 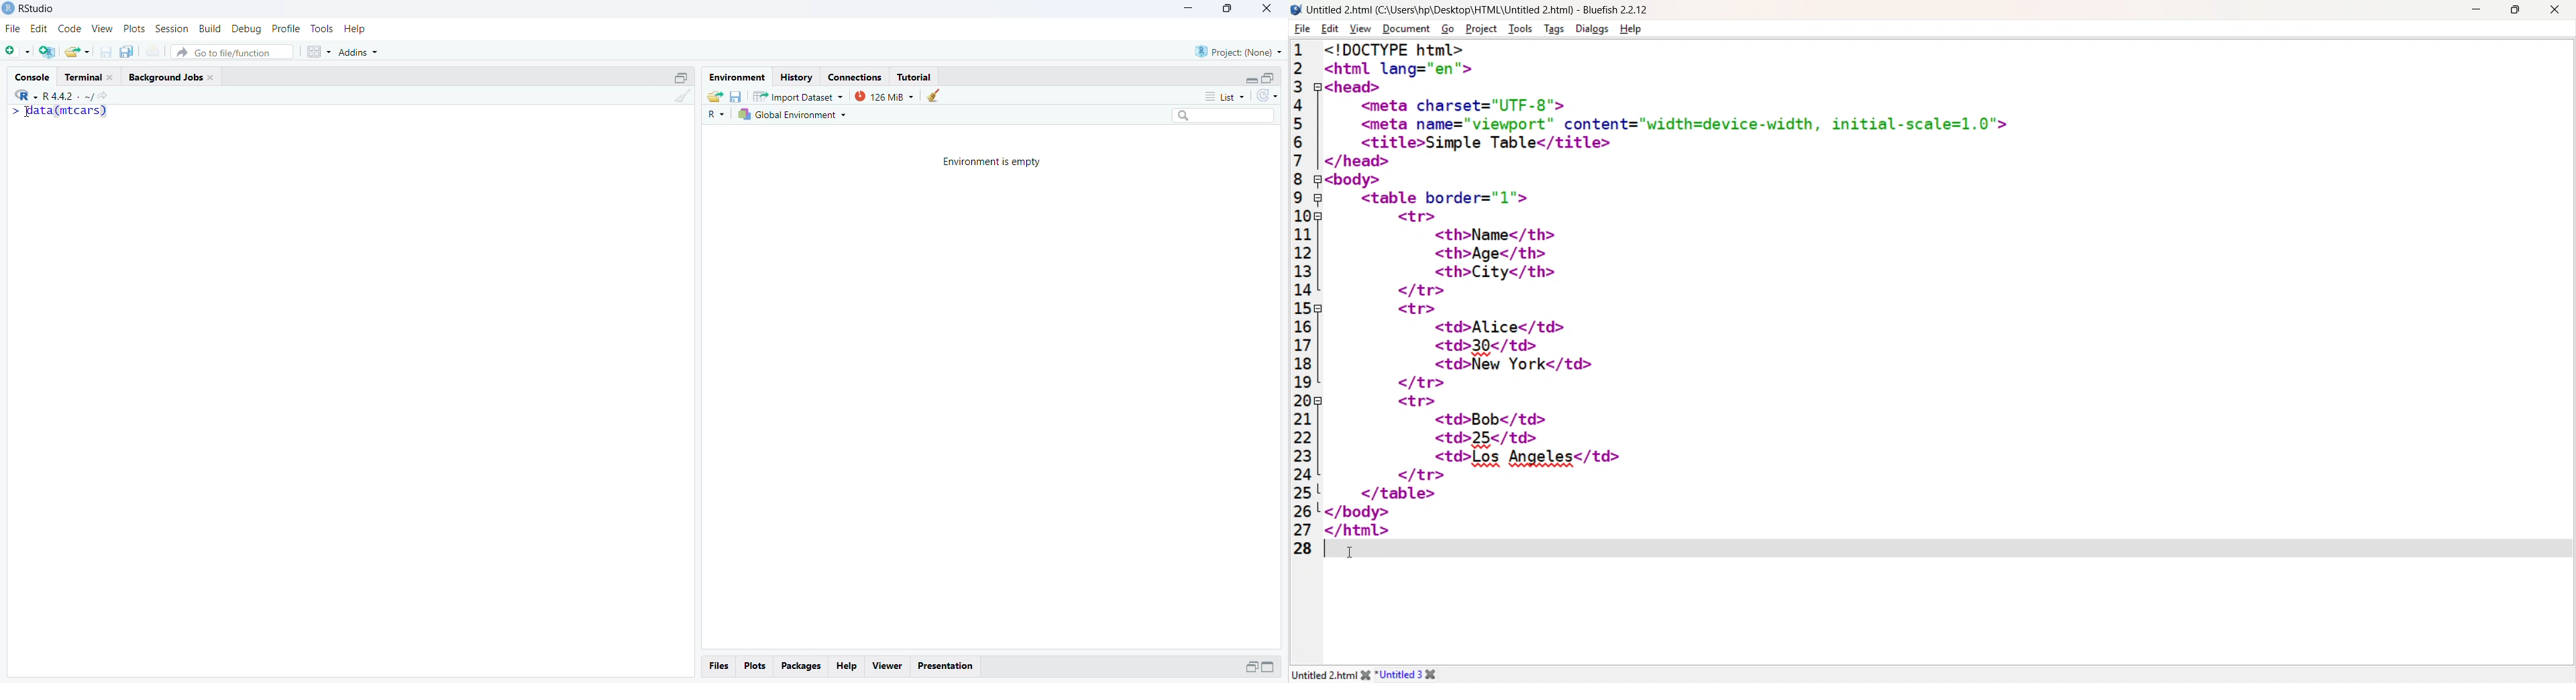 I want to click on Console, so click(x=32, y=76).